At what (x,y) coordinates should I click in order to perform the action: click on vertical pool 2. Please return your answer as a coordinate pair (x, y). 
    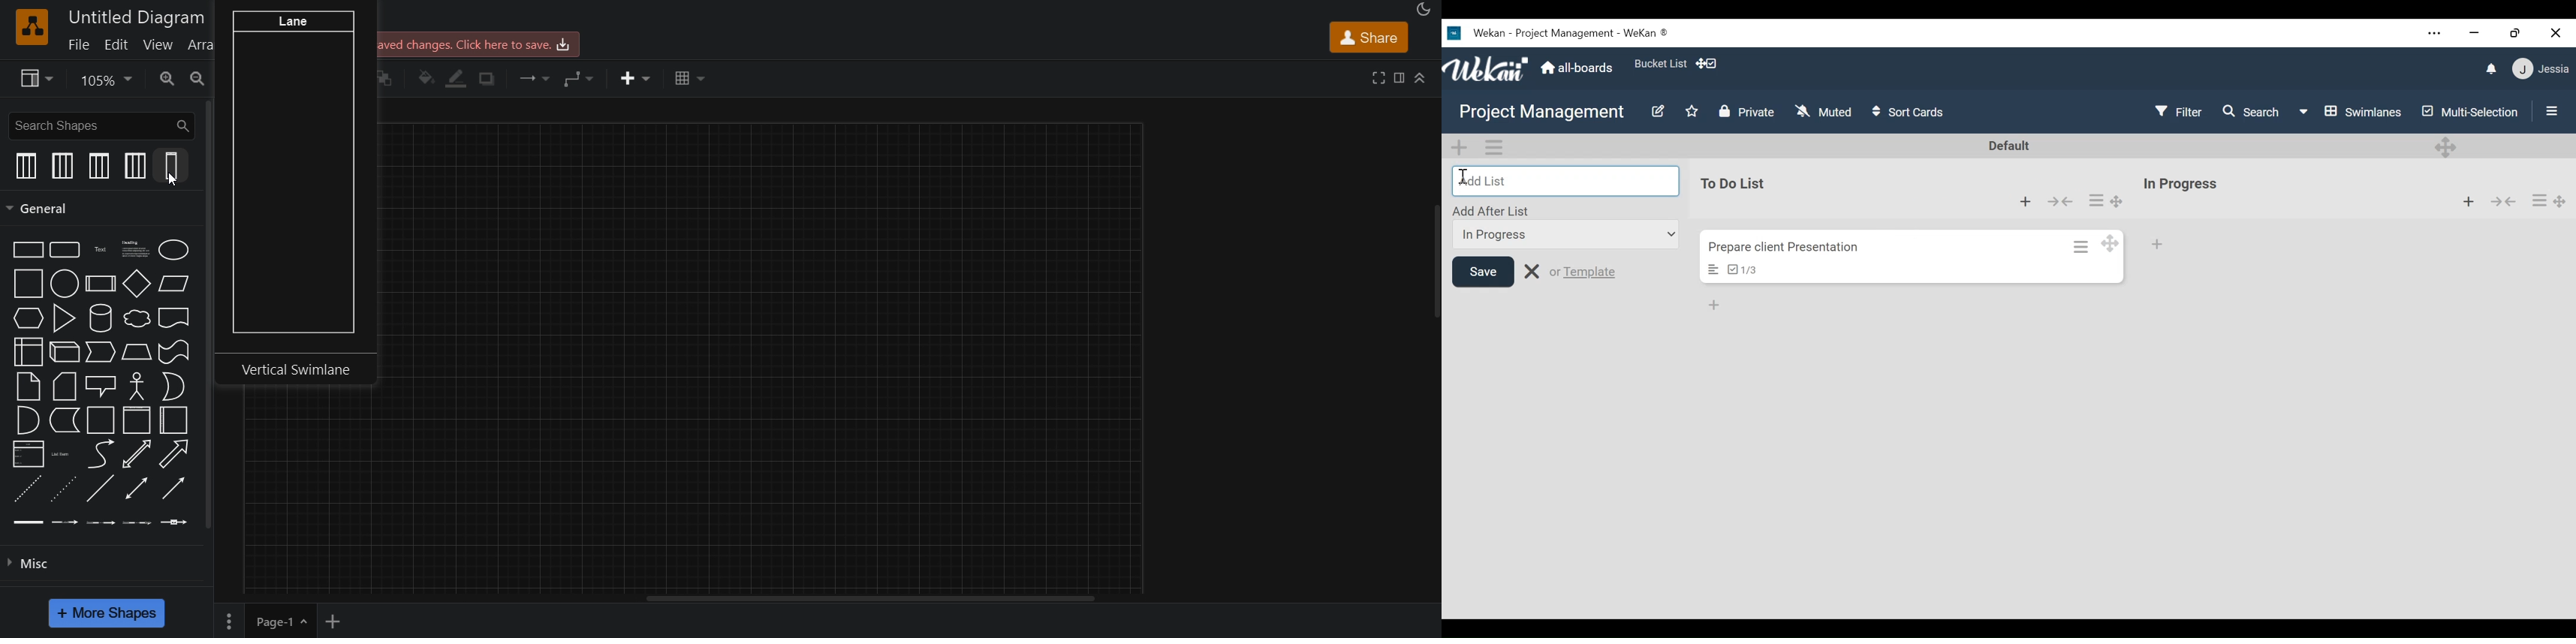
    Looking at the image, I should click on (63, 167).